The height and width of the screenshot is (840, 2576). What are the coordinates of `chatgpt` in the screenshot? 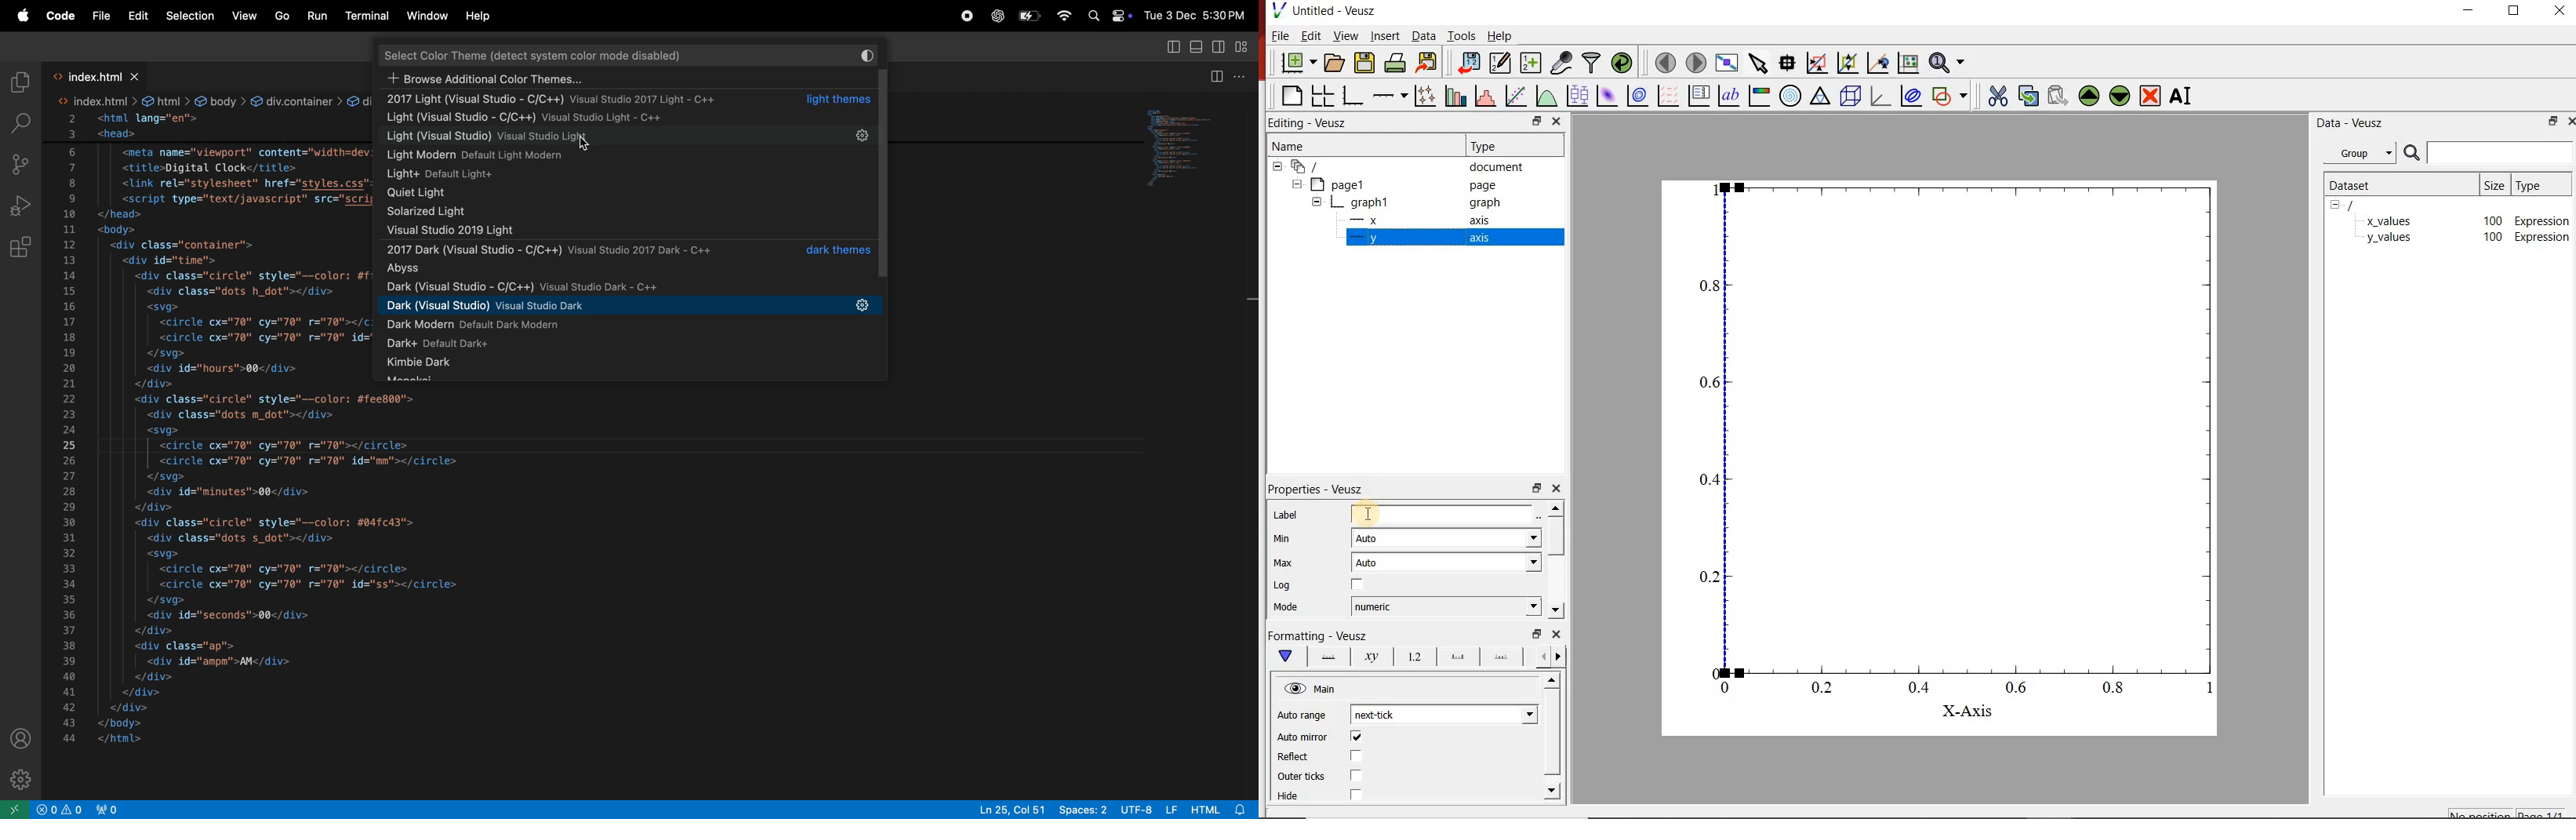 It's located at (997, 15).